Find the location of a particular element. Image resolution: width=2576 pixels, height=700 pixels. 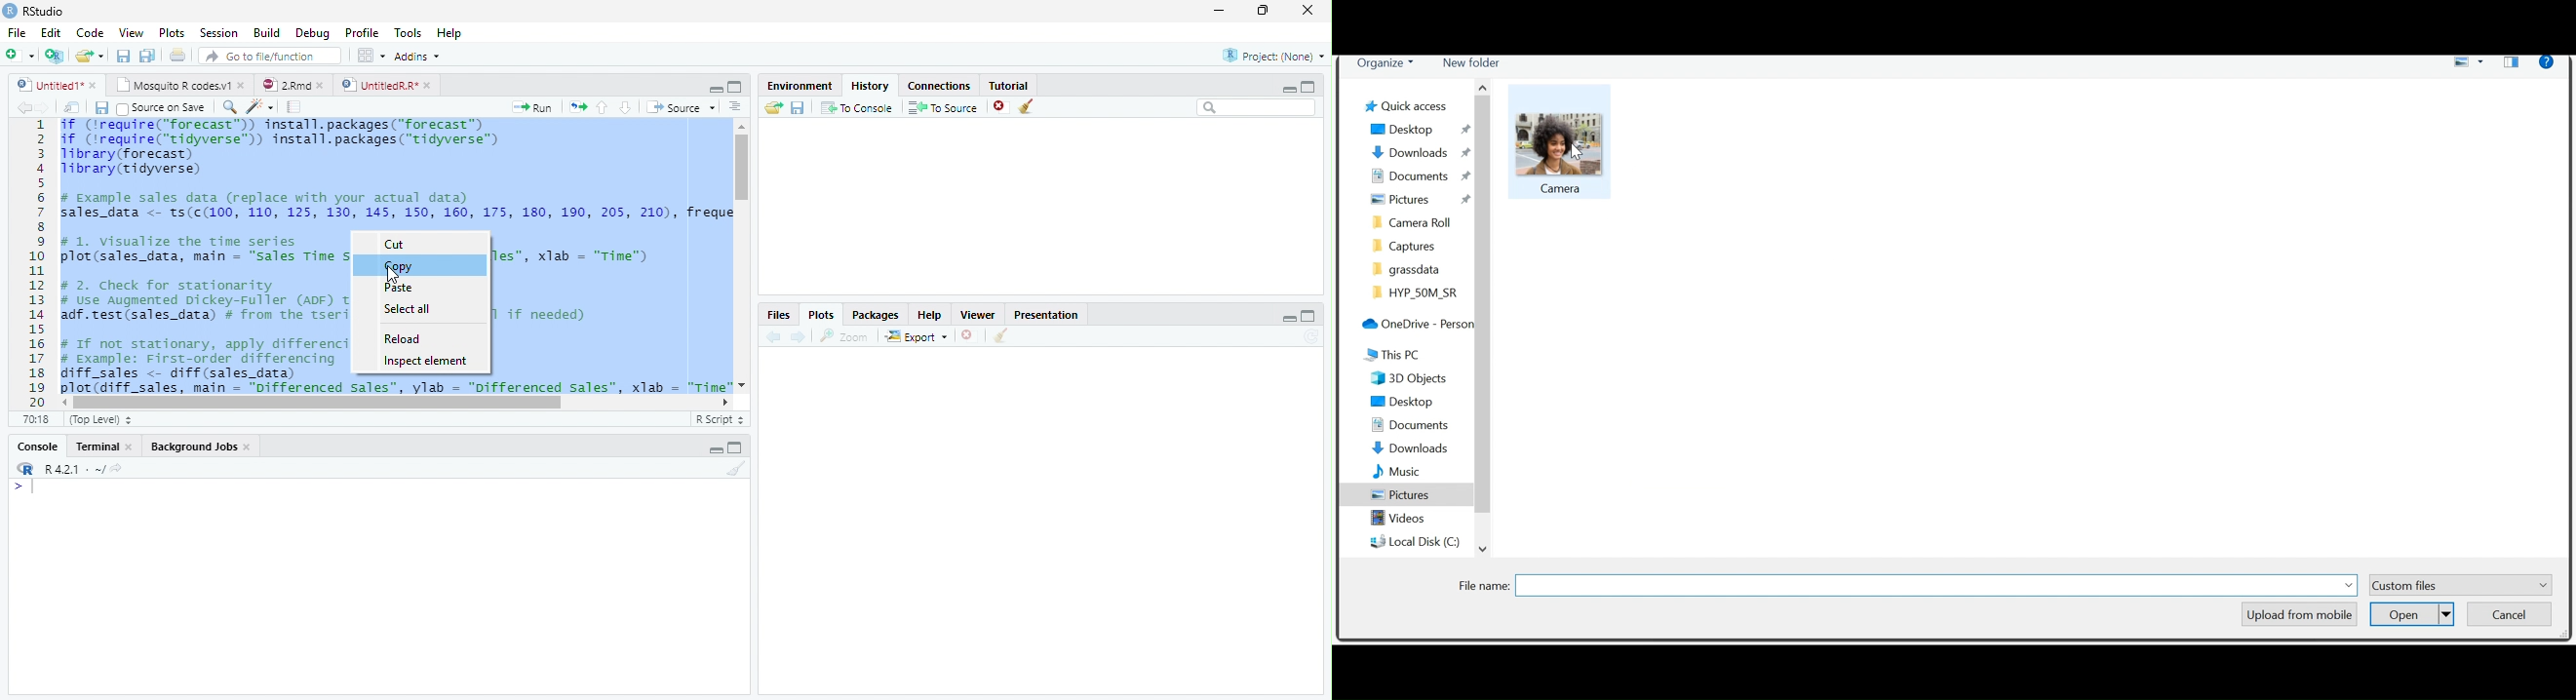

Scroll down is located at coordinates (1481, 550).